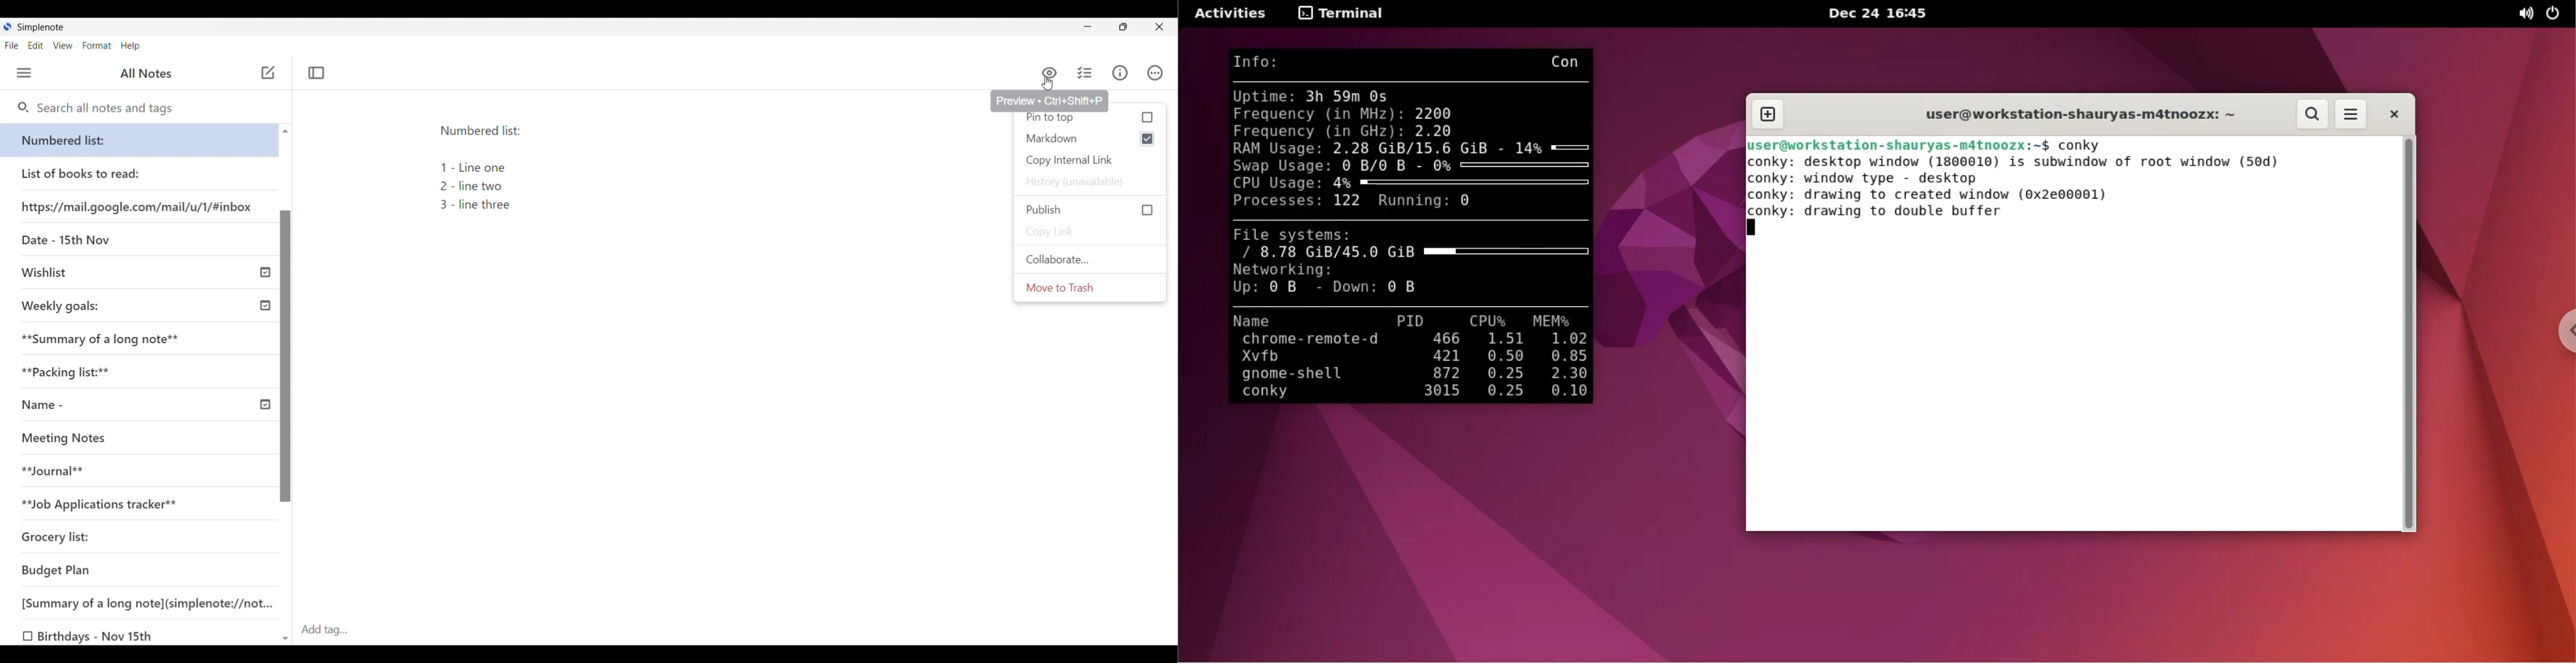 This screenshot has height=672, width=2576. I want to click on Vertical slide bar, so click(287, 355).